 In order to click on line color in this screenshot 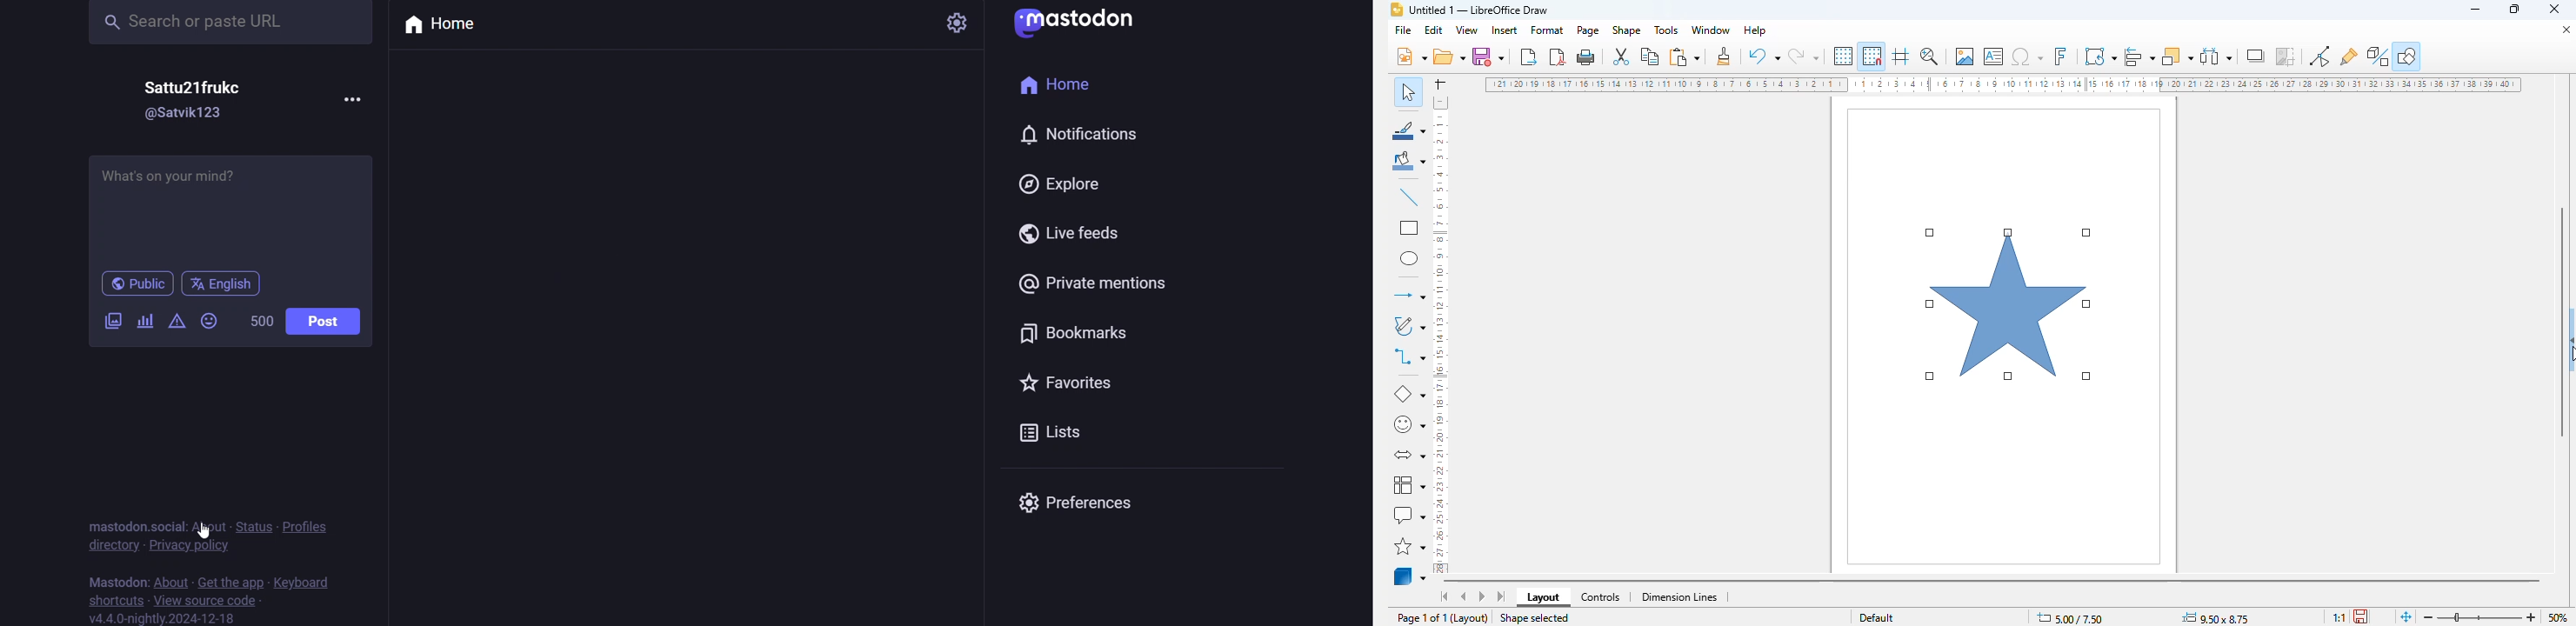, I will do `click(1409, 130)`.